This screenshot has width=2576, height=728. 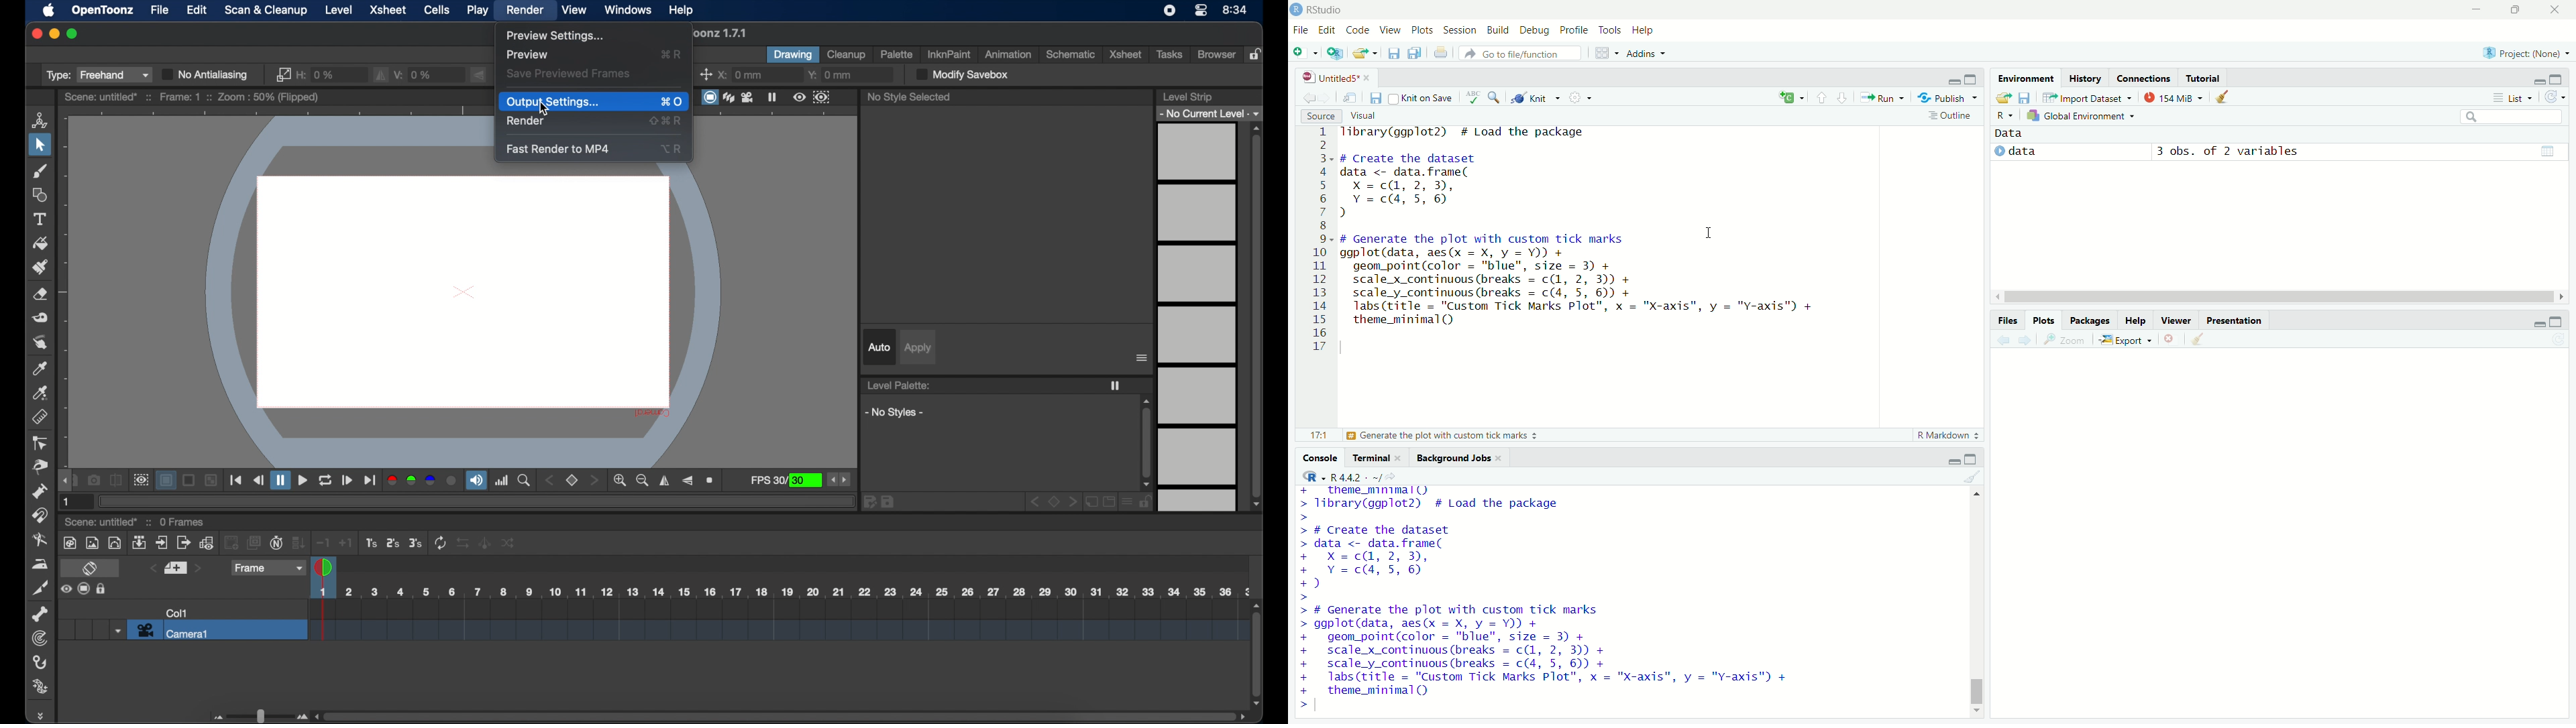 What do you see at coordinates (847, 54) in the screenshot?
I see `cleanup` at bounding box center [847, 54].